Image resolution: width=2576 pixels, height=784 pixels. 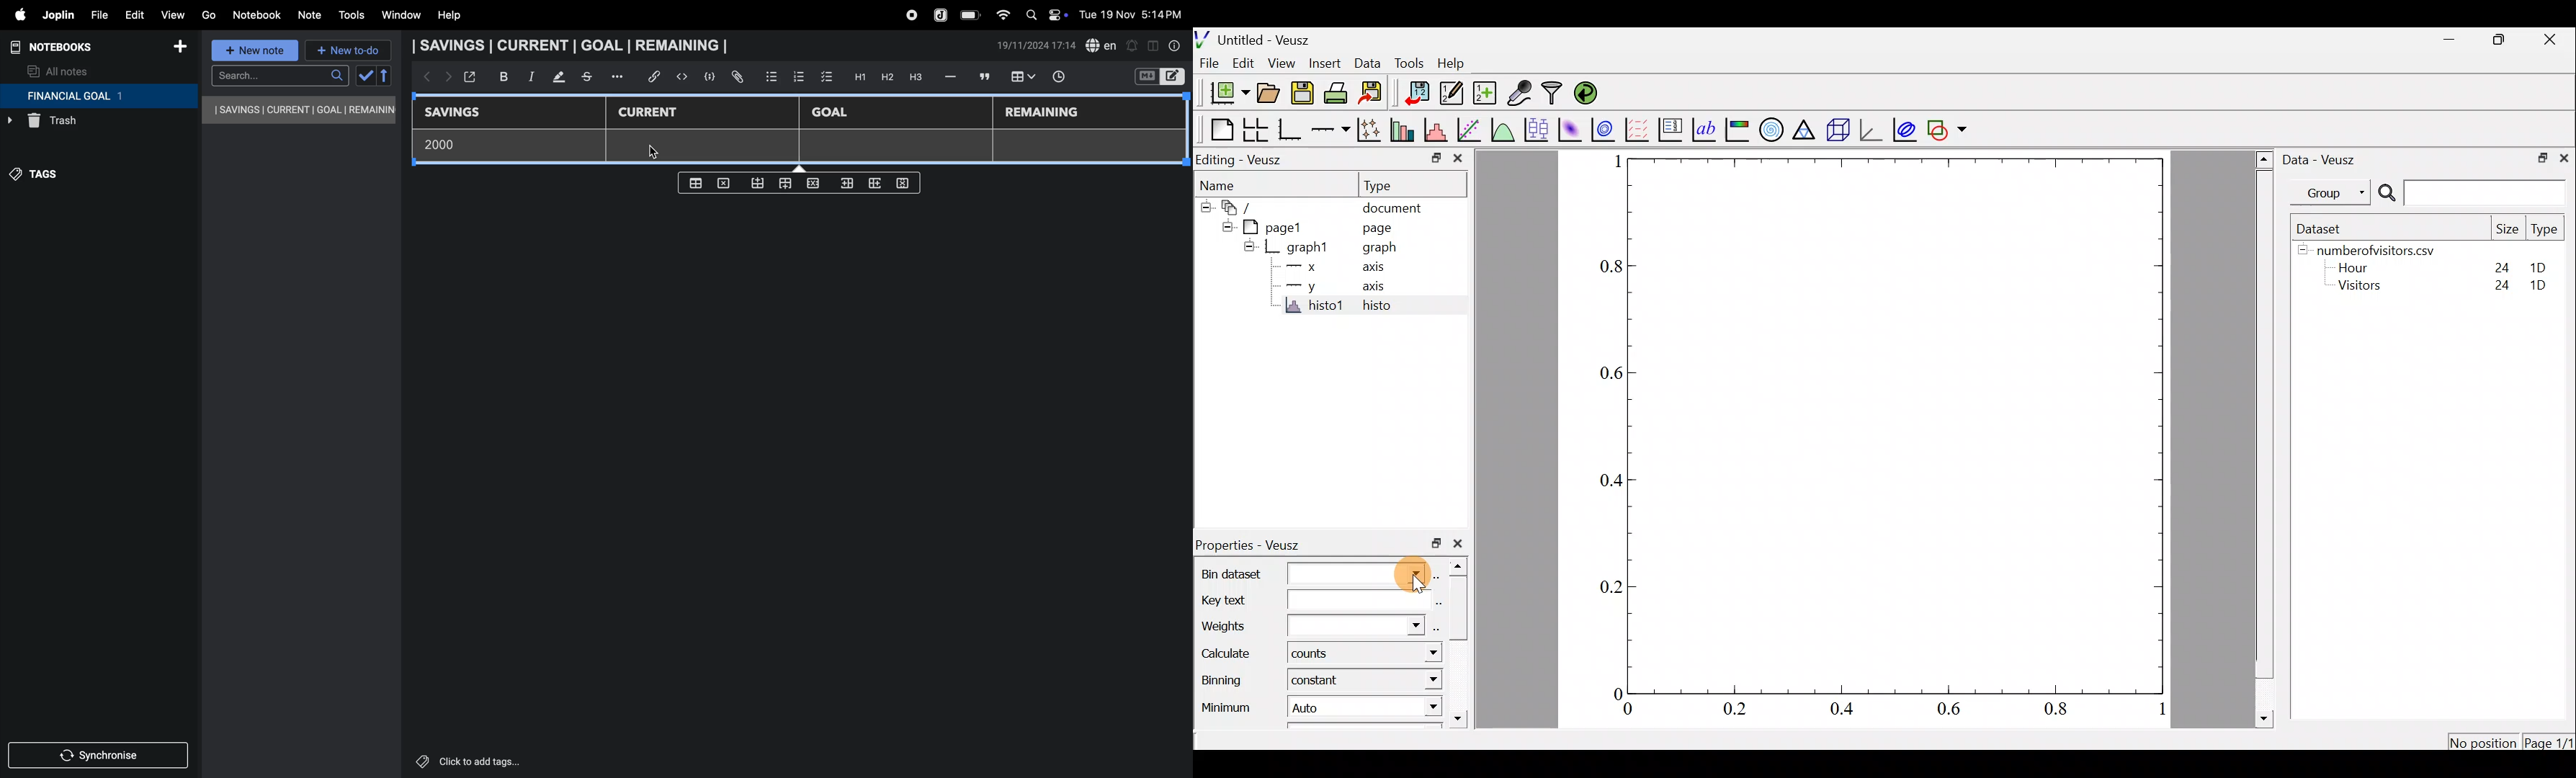 I want to click on add, so click(x=180, y=48).